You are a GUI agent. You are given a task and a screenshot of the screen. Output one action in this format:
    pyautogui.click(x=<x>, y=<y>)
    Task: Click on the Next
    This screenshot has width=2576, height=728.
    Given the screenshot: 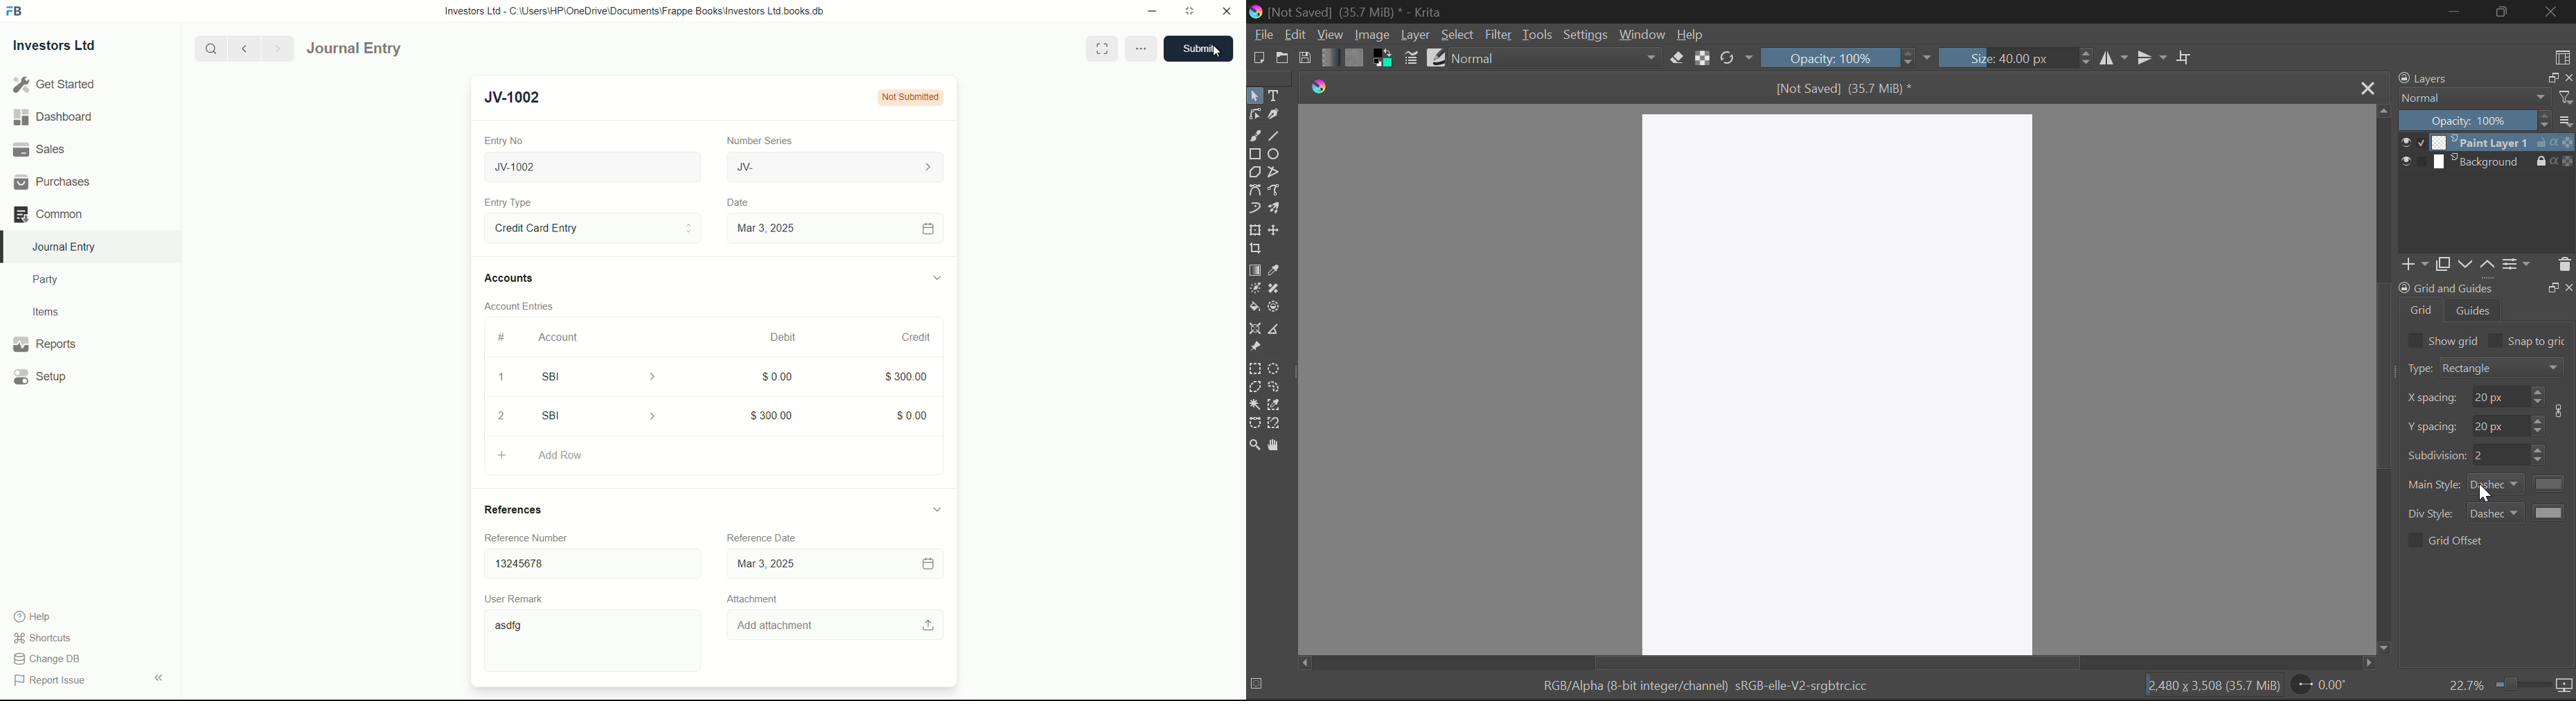 What is the action you would take?
    pyautogui.click(x=275, y=48)
    